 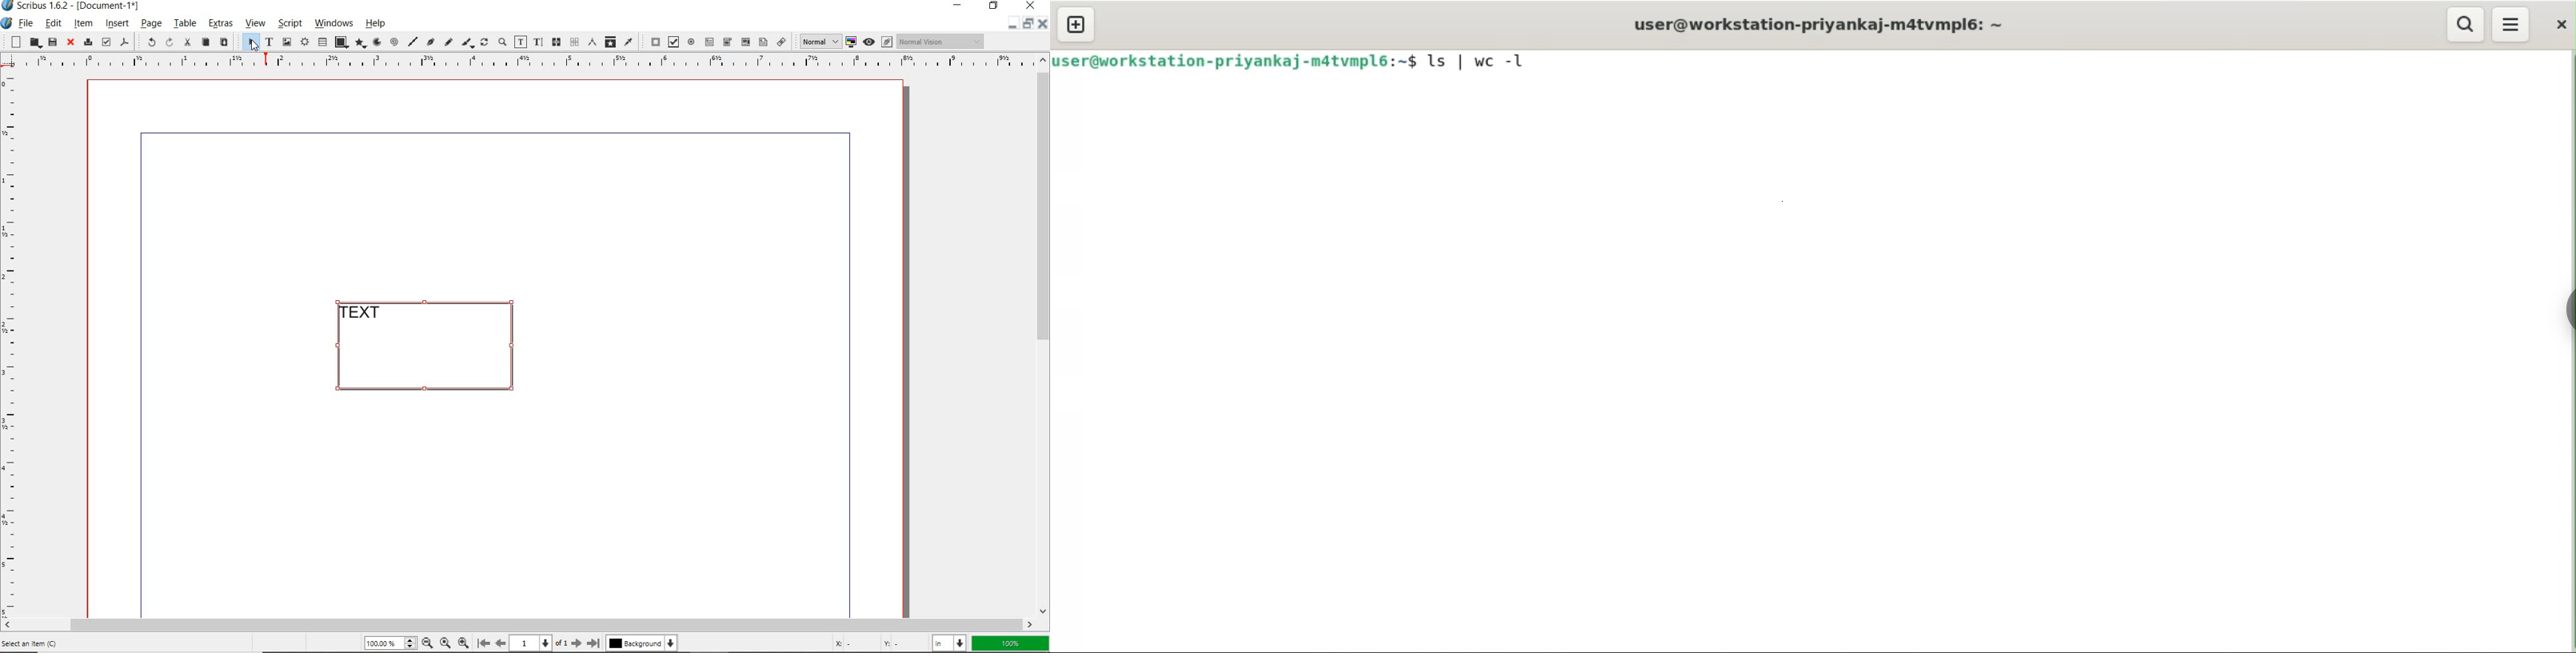 What do you see at coordinates (249, 42) in the screenshot?
I see `select item` at bounding box center [249, 42].